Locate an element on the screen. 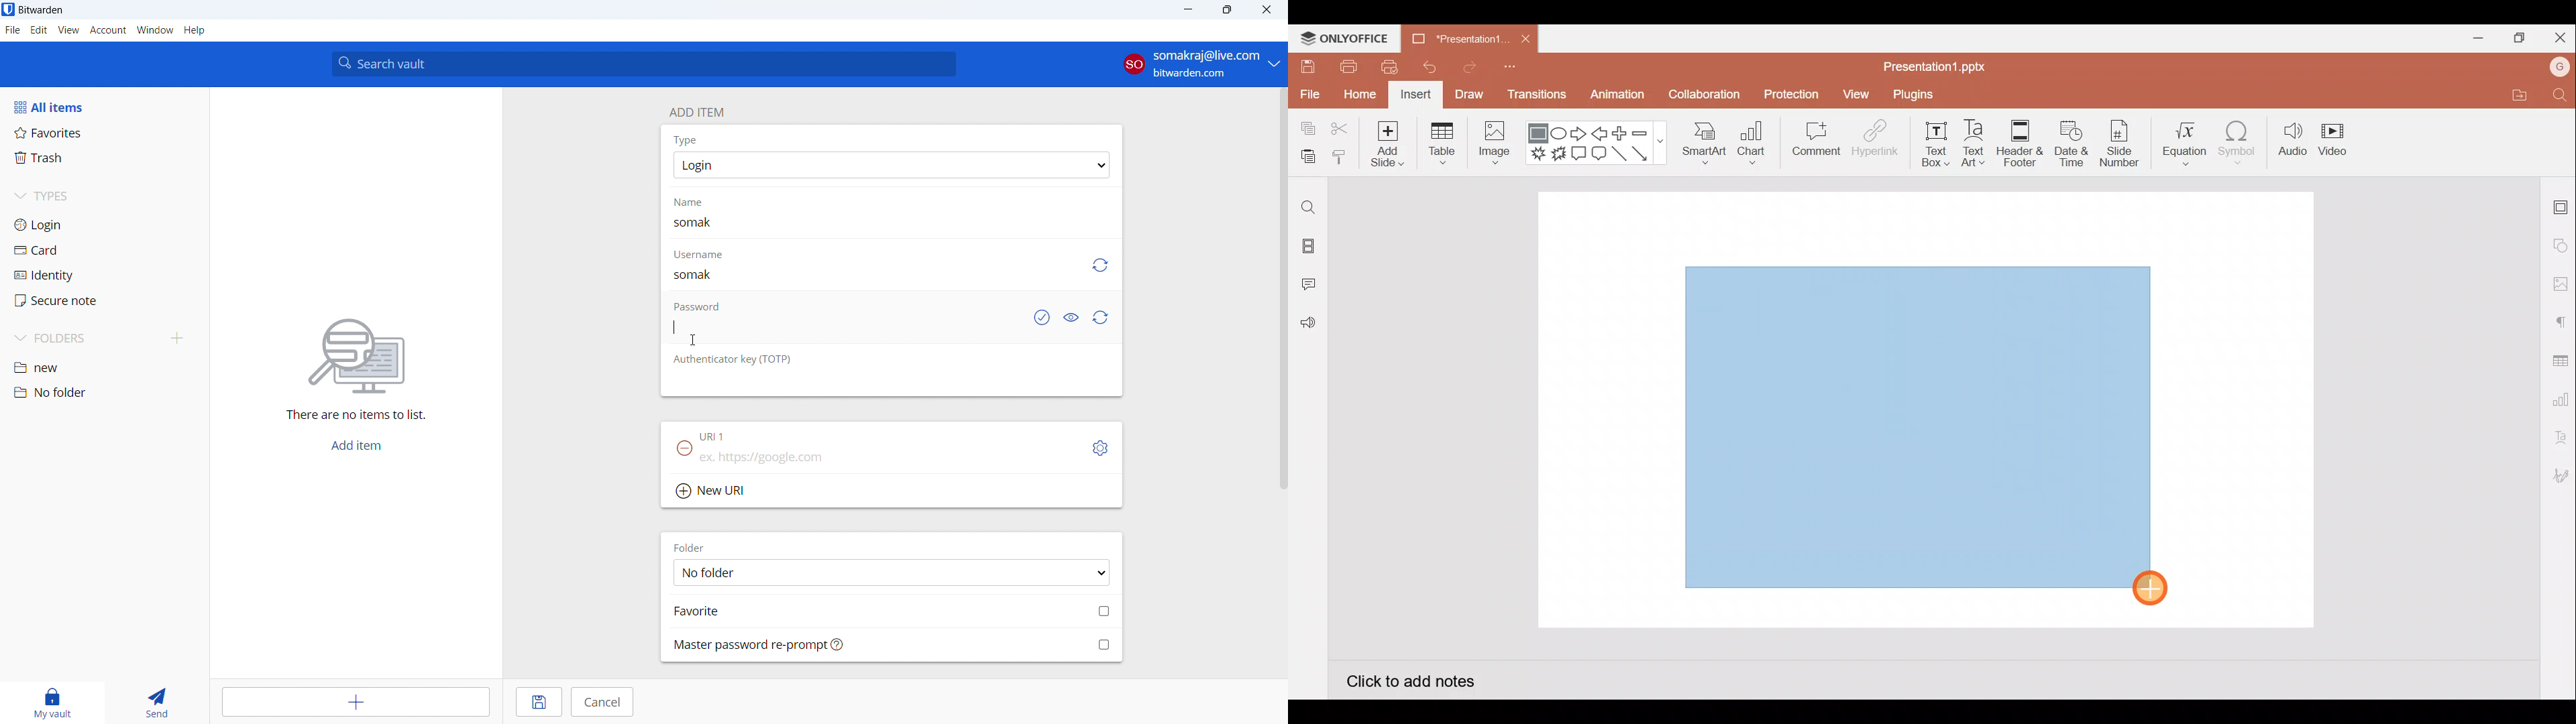 The width and height of the screenshot is (2576, 728). add folder is located at coordinates (177, 339).